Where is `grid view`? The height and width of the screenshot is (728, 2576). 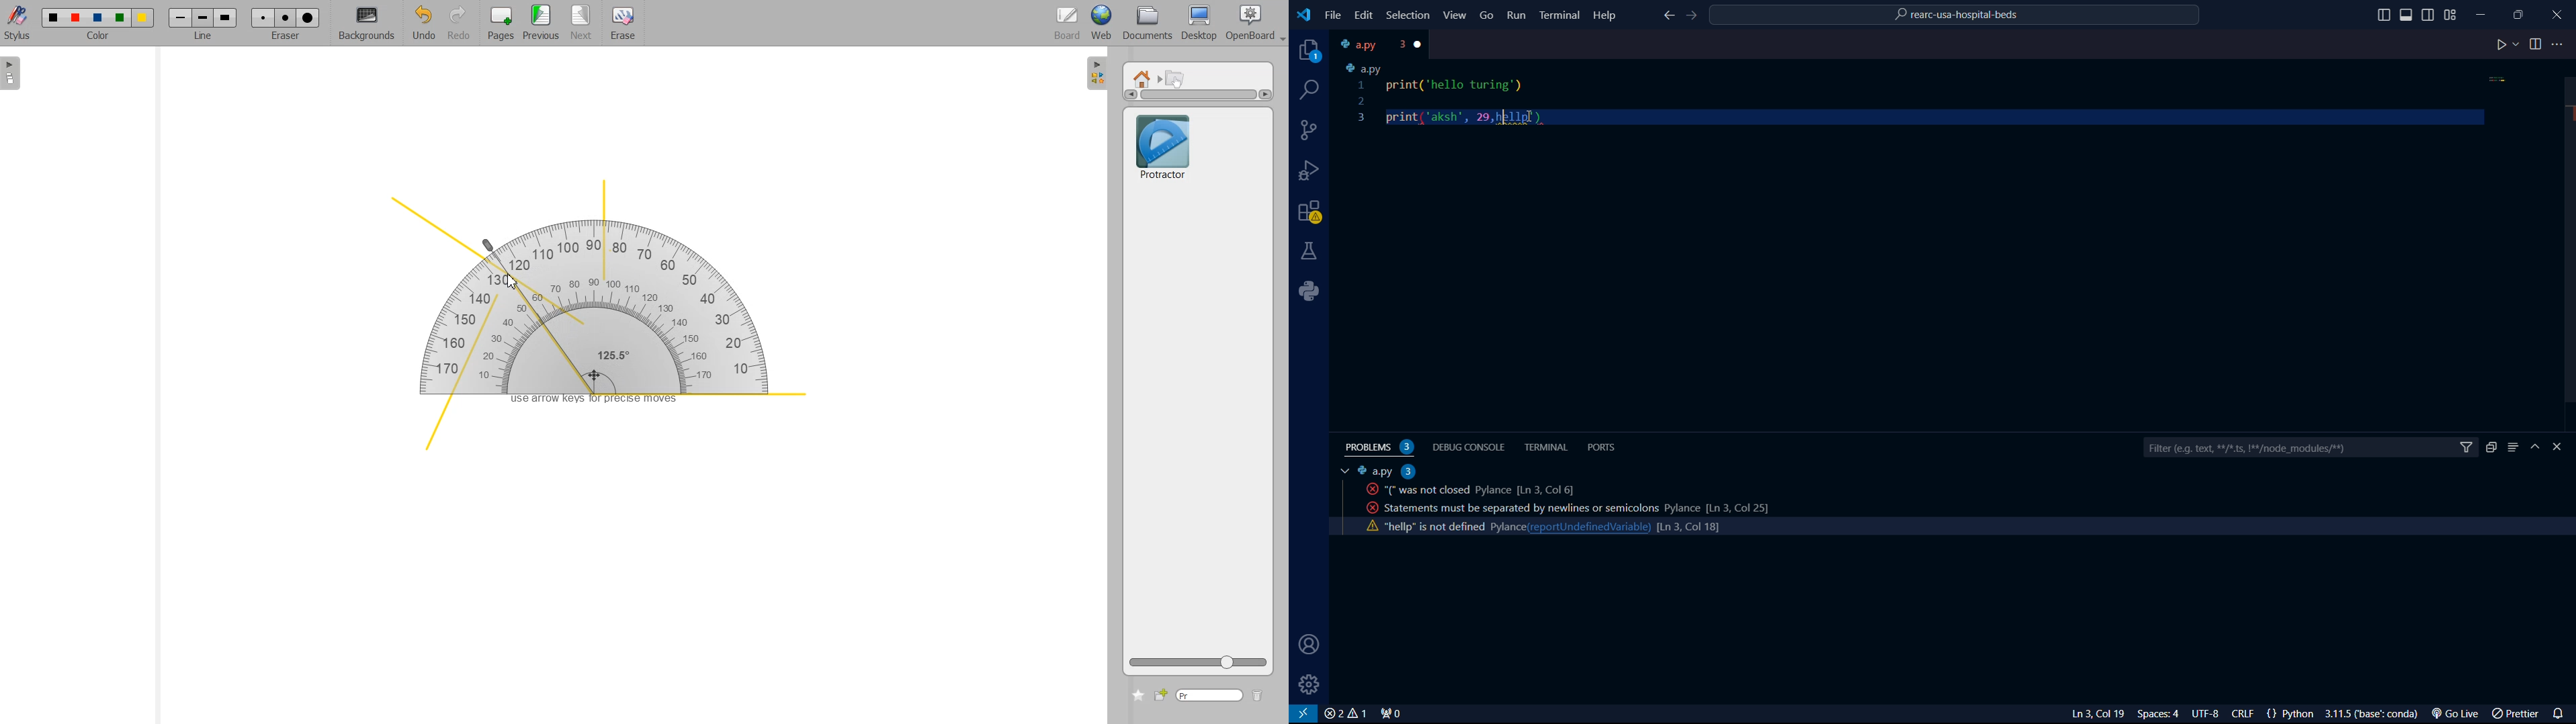
grid view is located at coordinates (2451, 15).